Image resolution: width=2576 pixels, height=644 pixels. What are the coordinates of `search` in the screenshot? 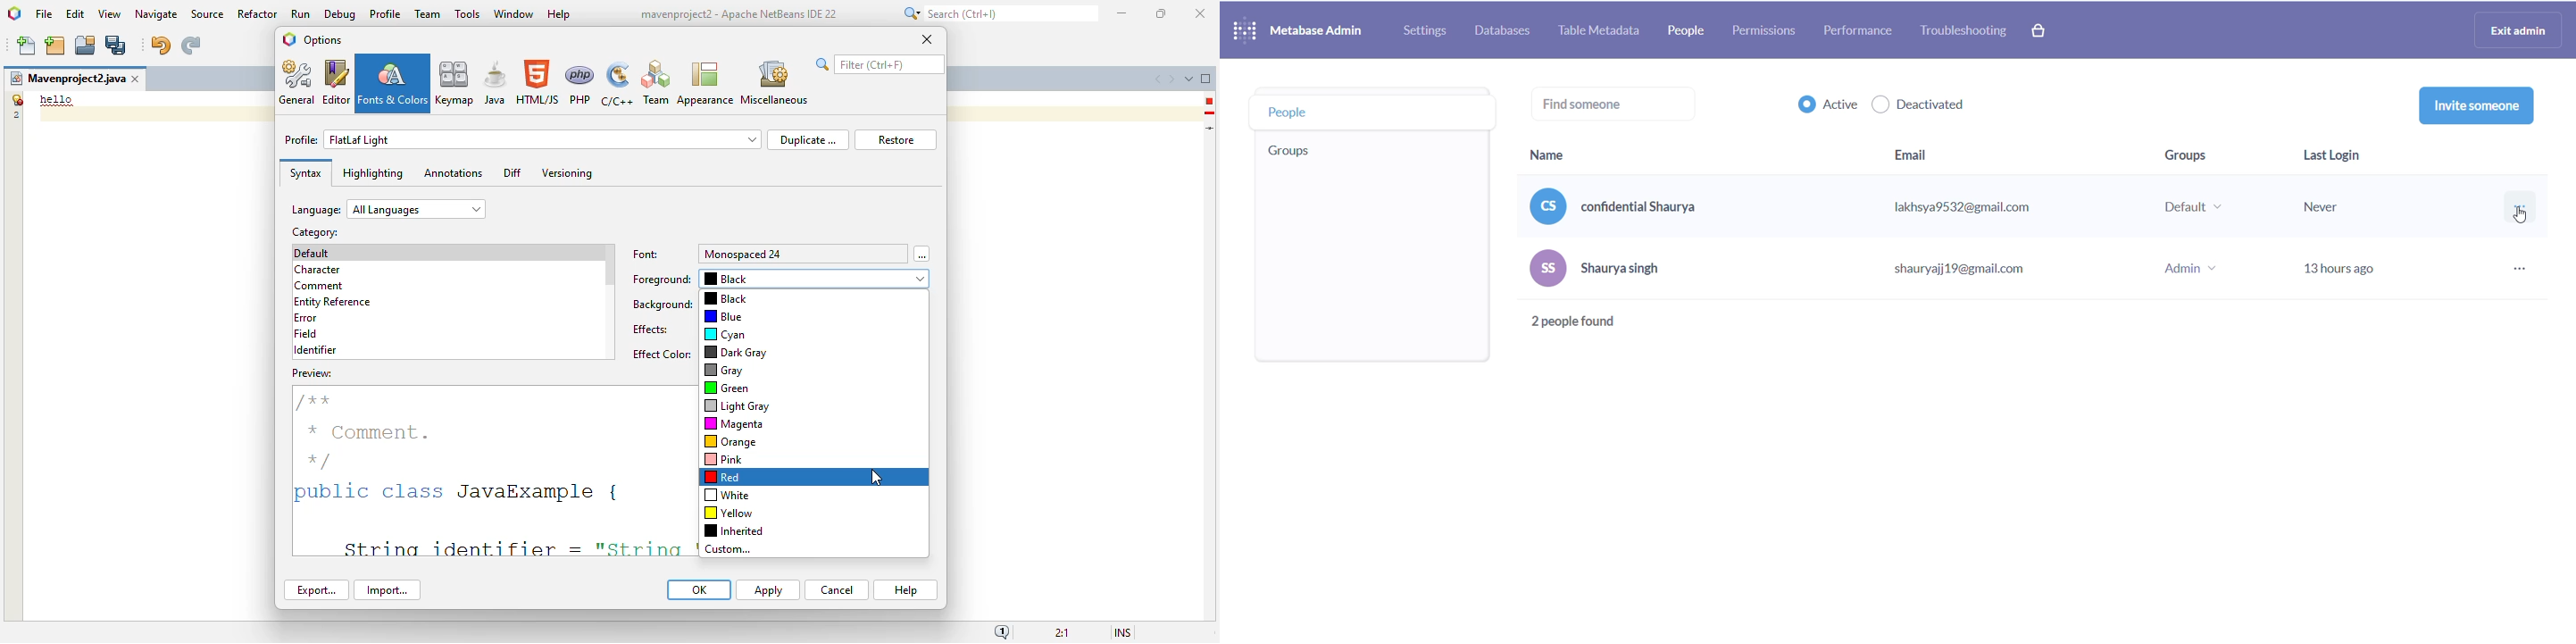 It's located at (998, 13).